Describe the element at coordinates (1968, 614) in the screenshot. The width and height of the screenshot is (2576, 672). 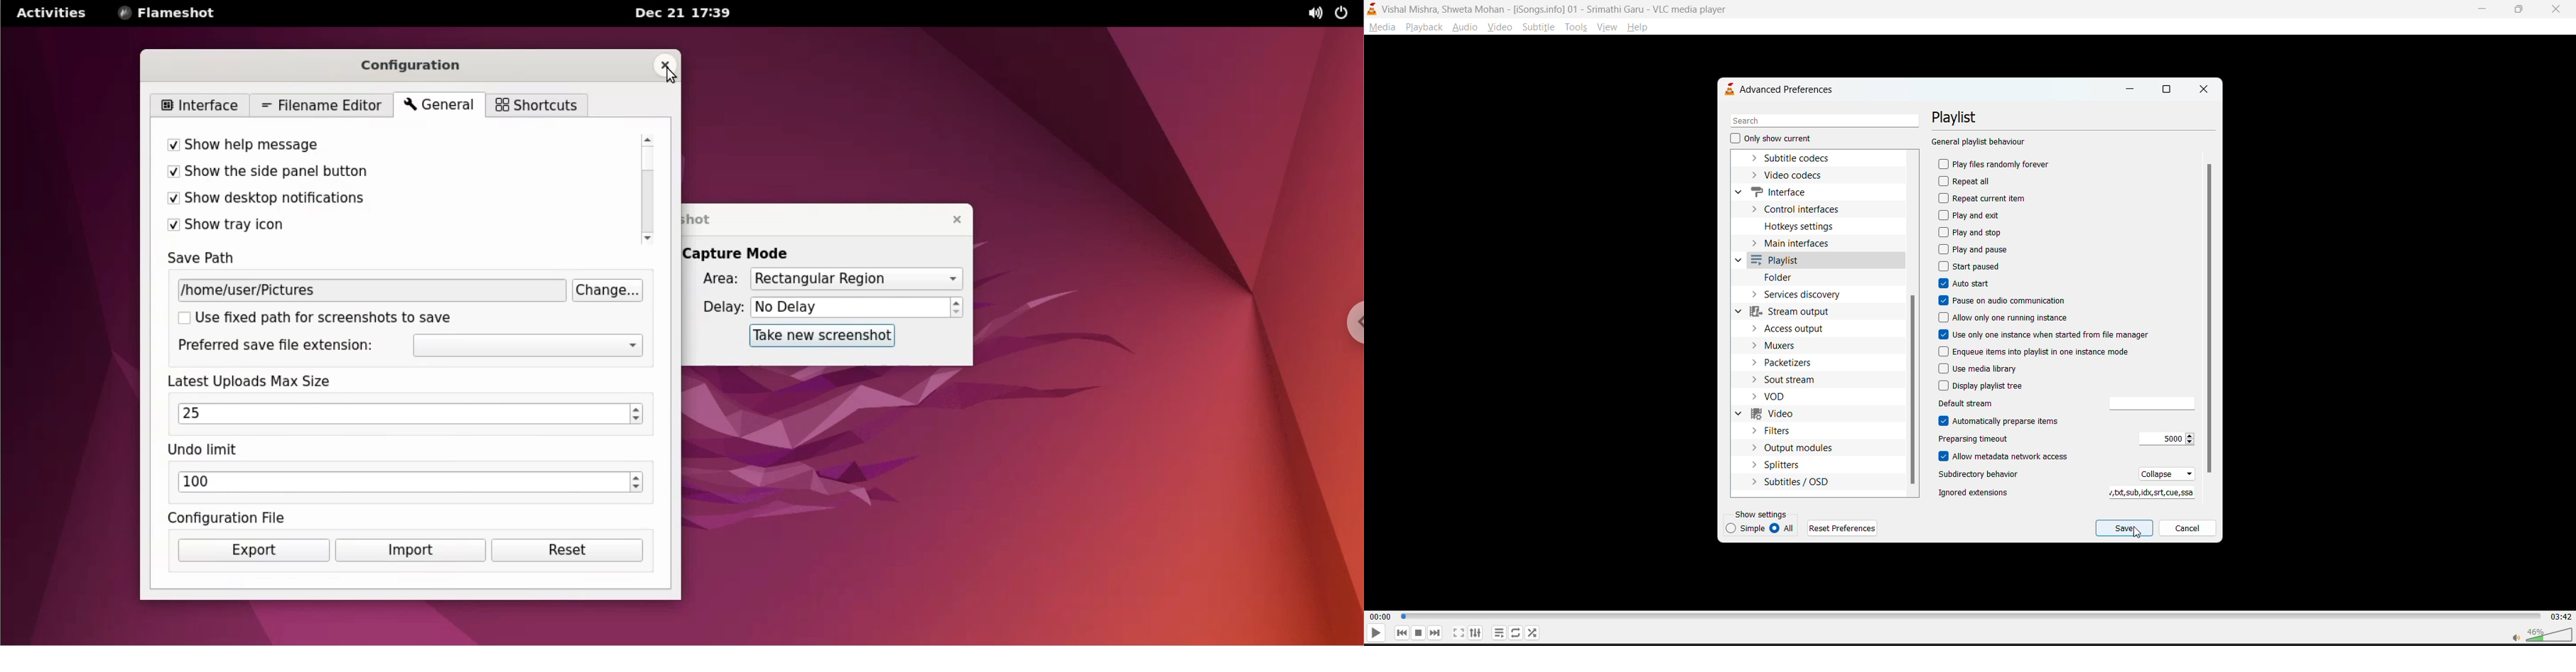
I see `track slider` at that location.